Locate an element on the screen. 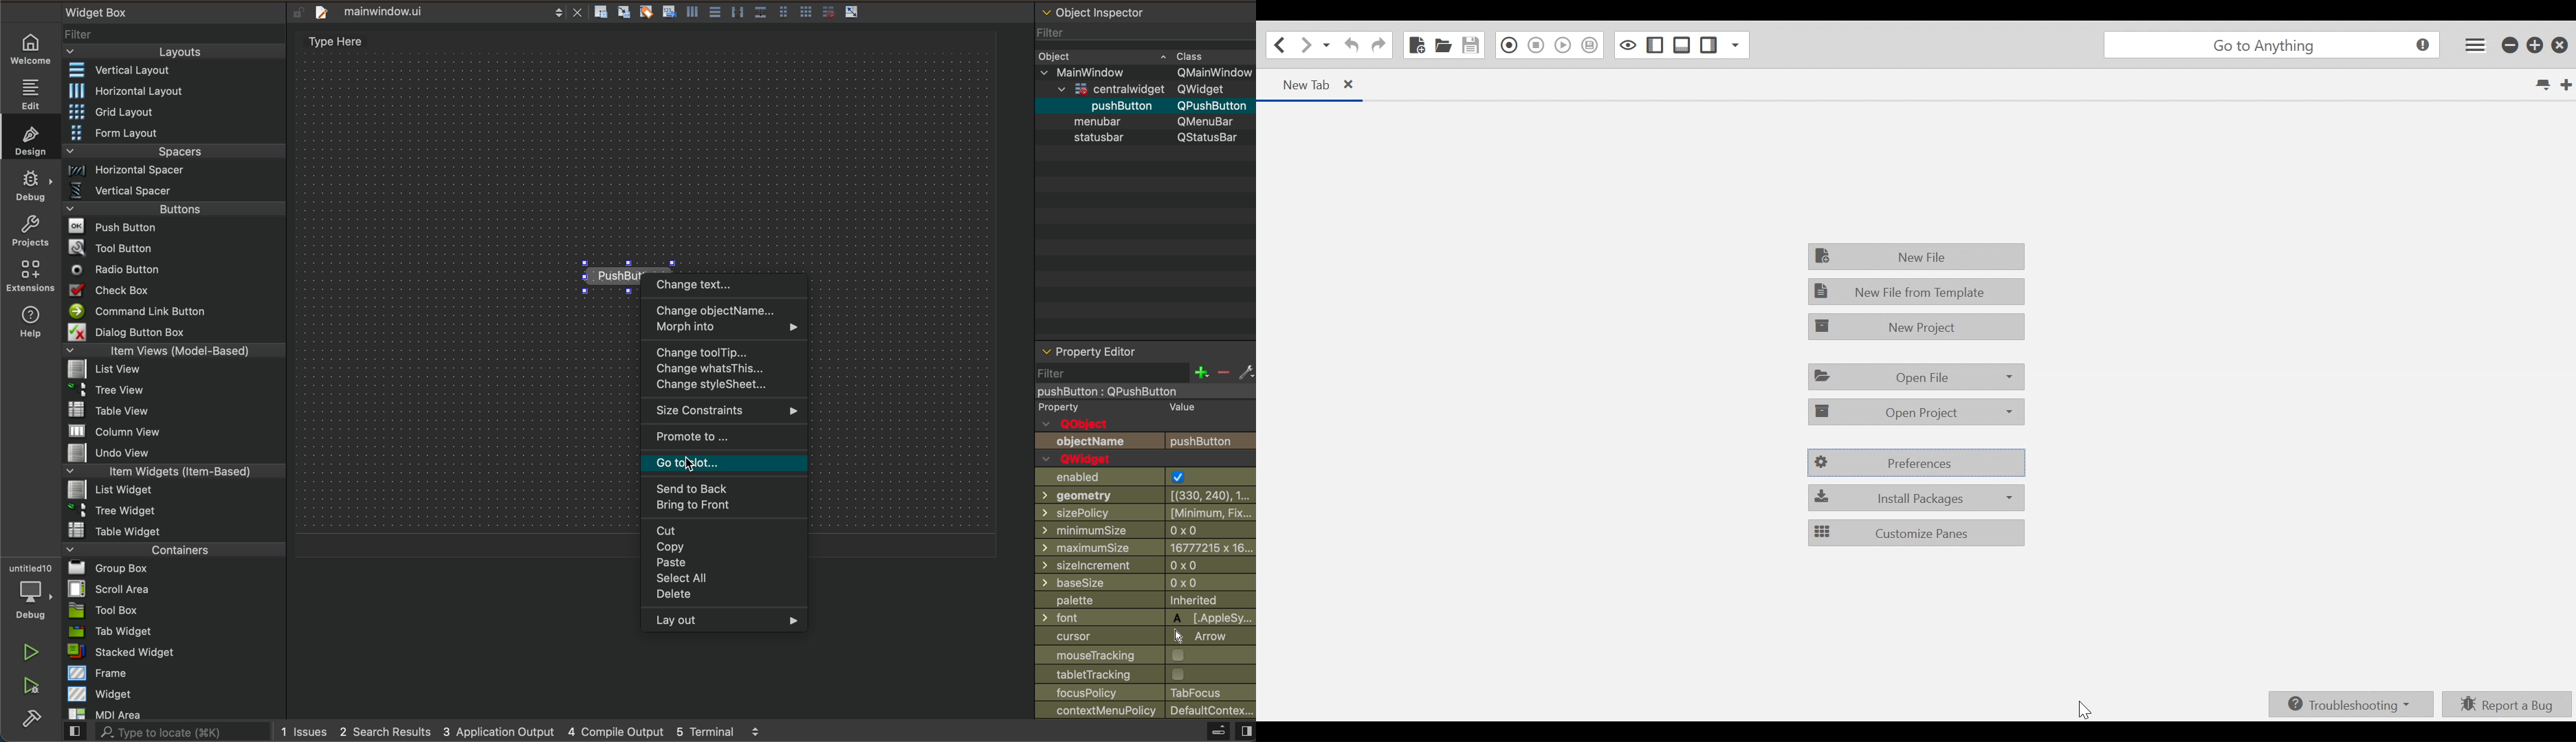 The height and width of the screenshot is (756, 2576). Object is located at coordinates (1057, 57).